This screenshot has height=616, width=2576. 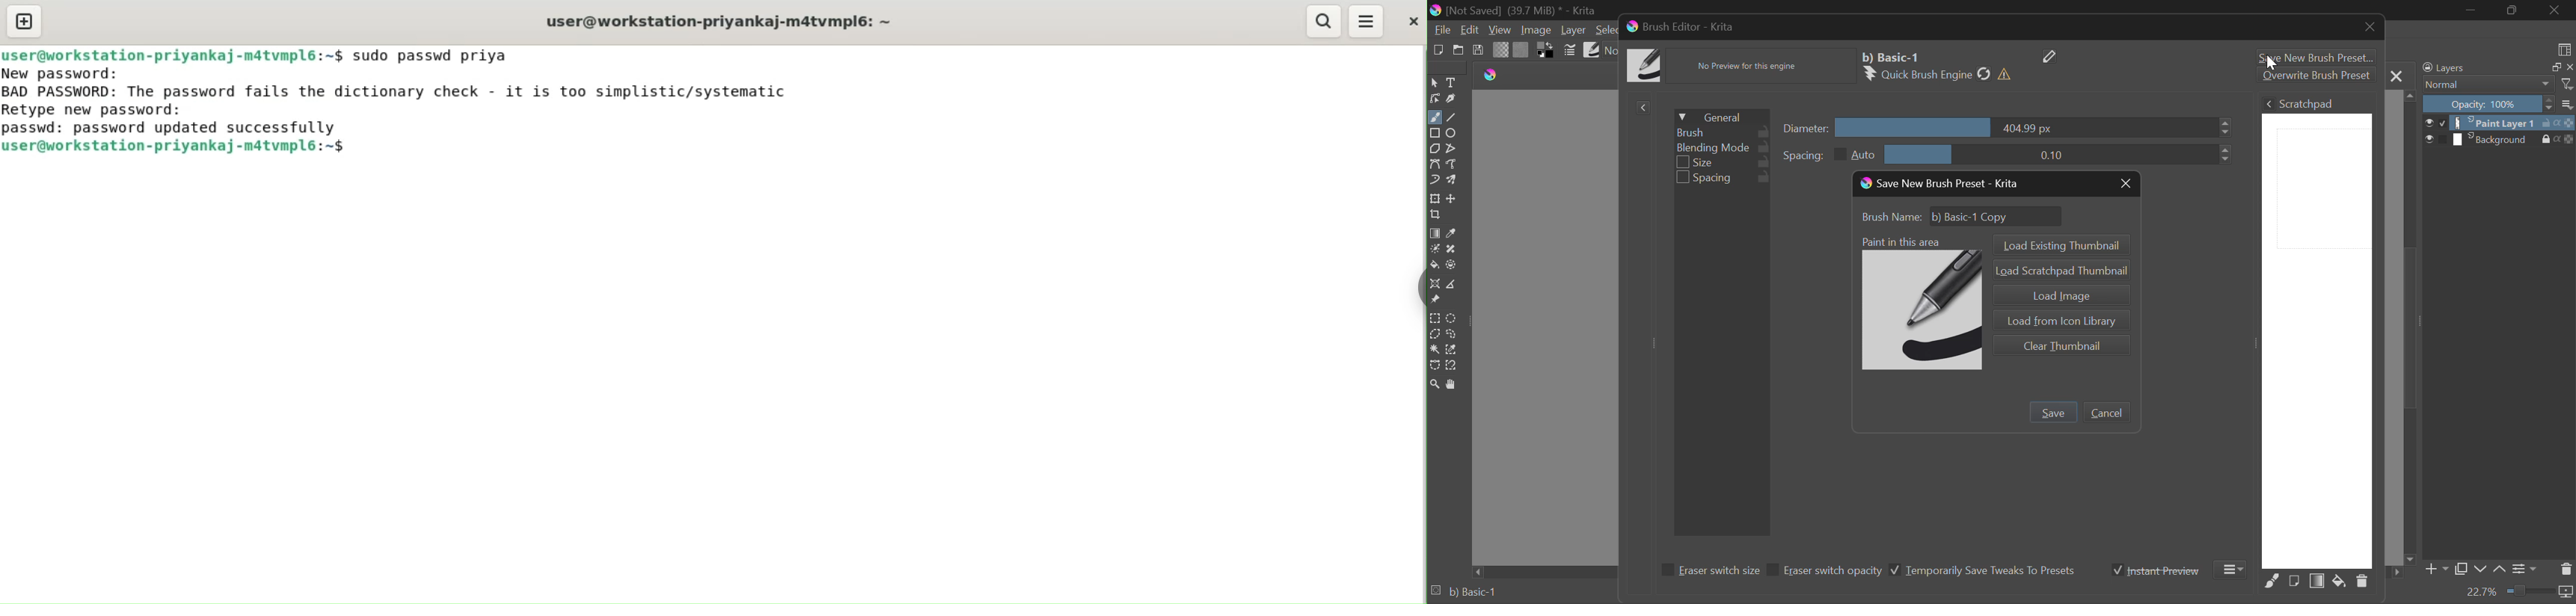 What do you see at coordinates (1434, 83) in the screenshot?
I see `Select` at bounding box center [1434, 83].